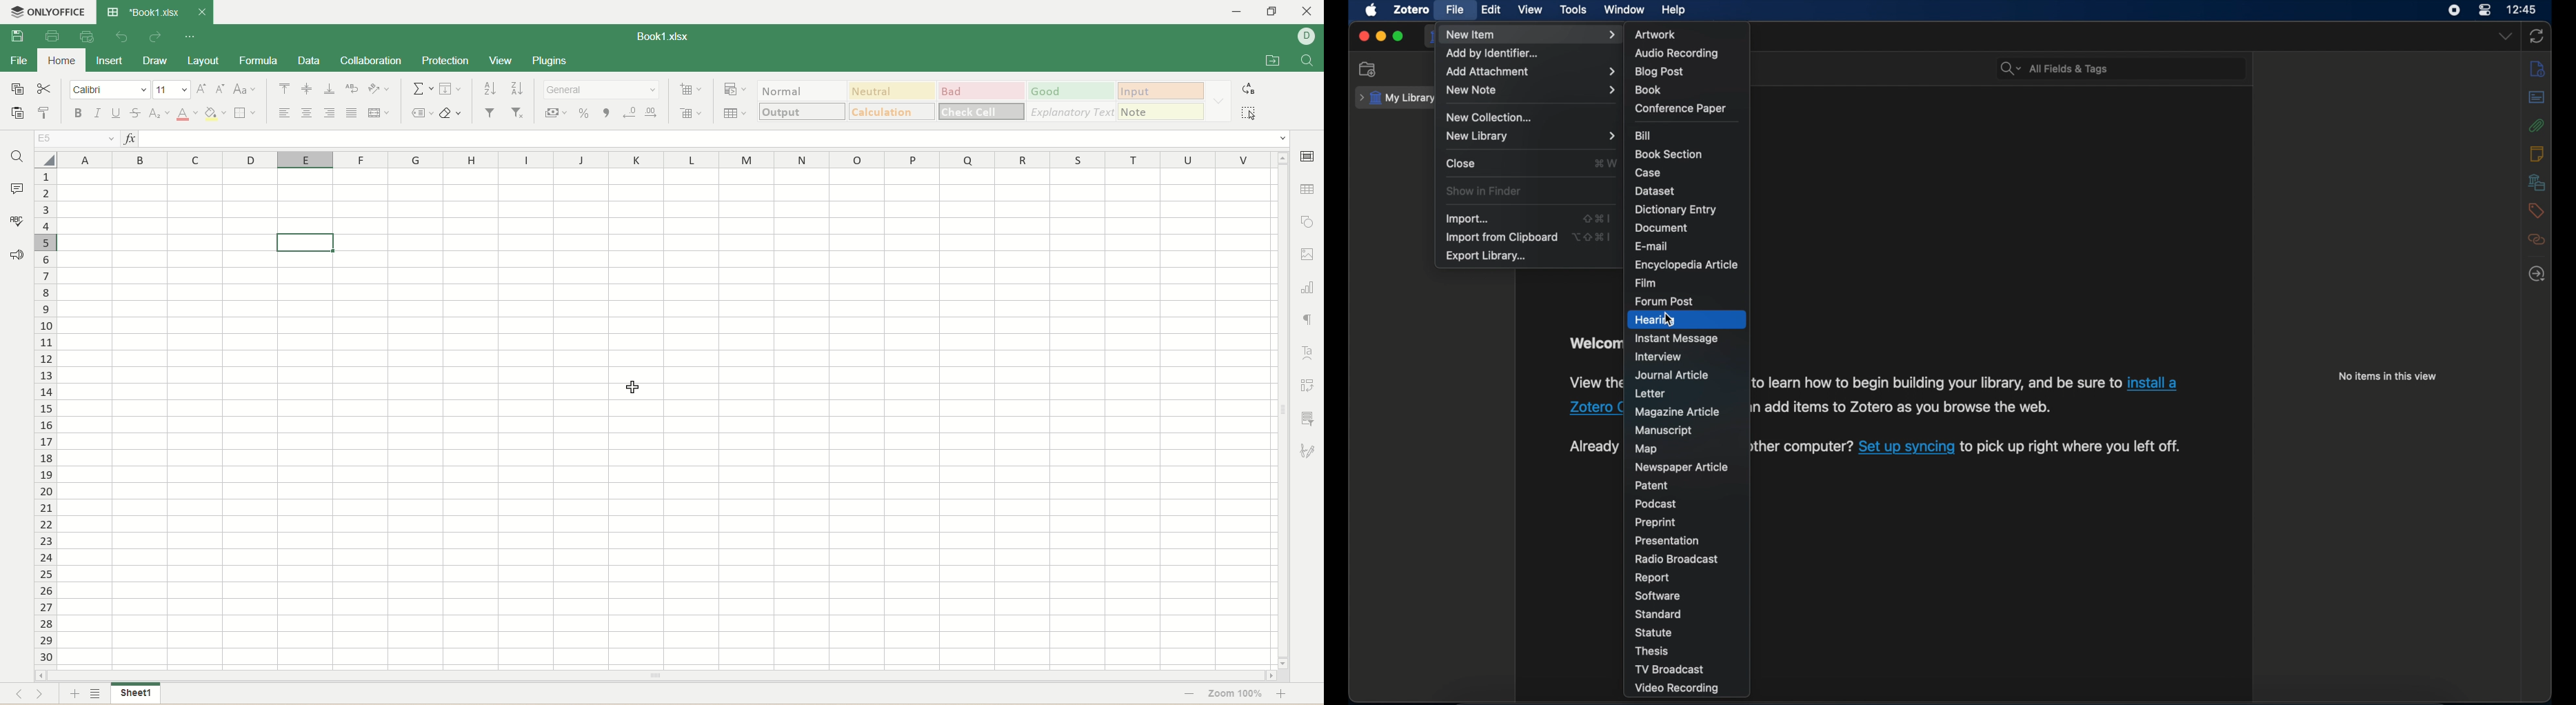 The height and width of the screenshot is (728, 2576). What do you see at coordinates (1659, 614) in the screenshot?
I see `standard` at bounding box center [1659, 614].